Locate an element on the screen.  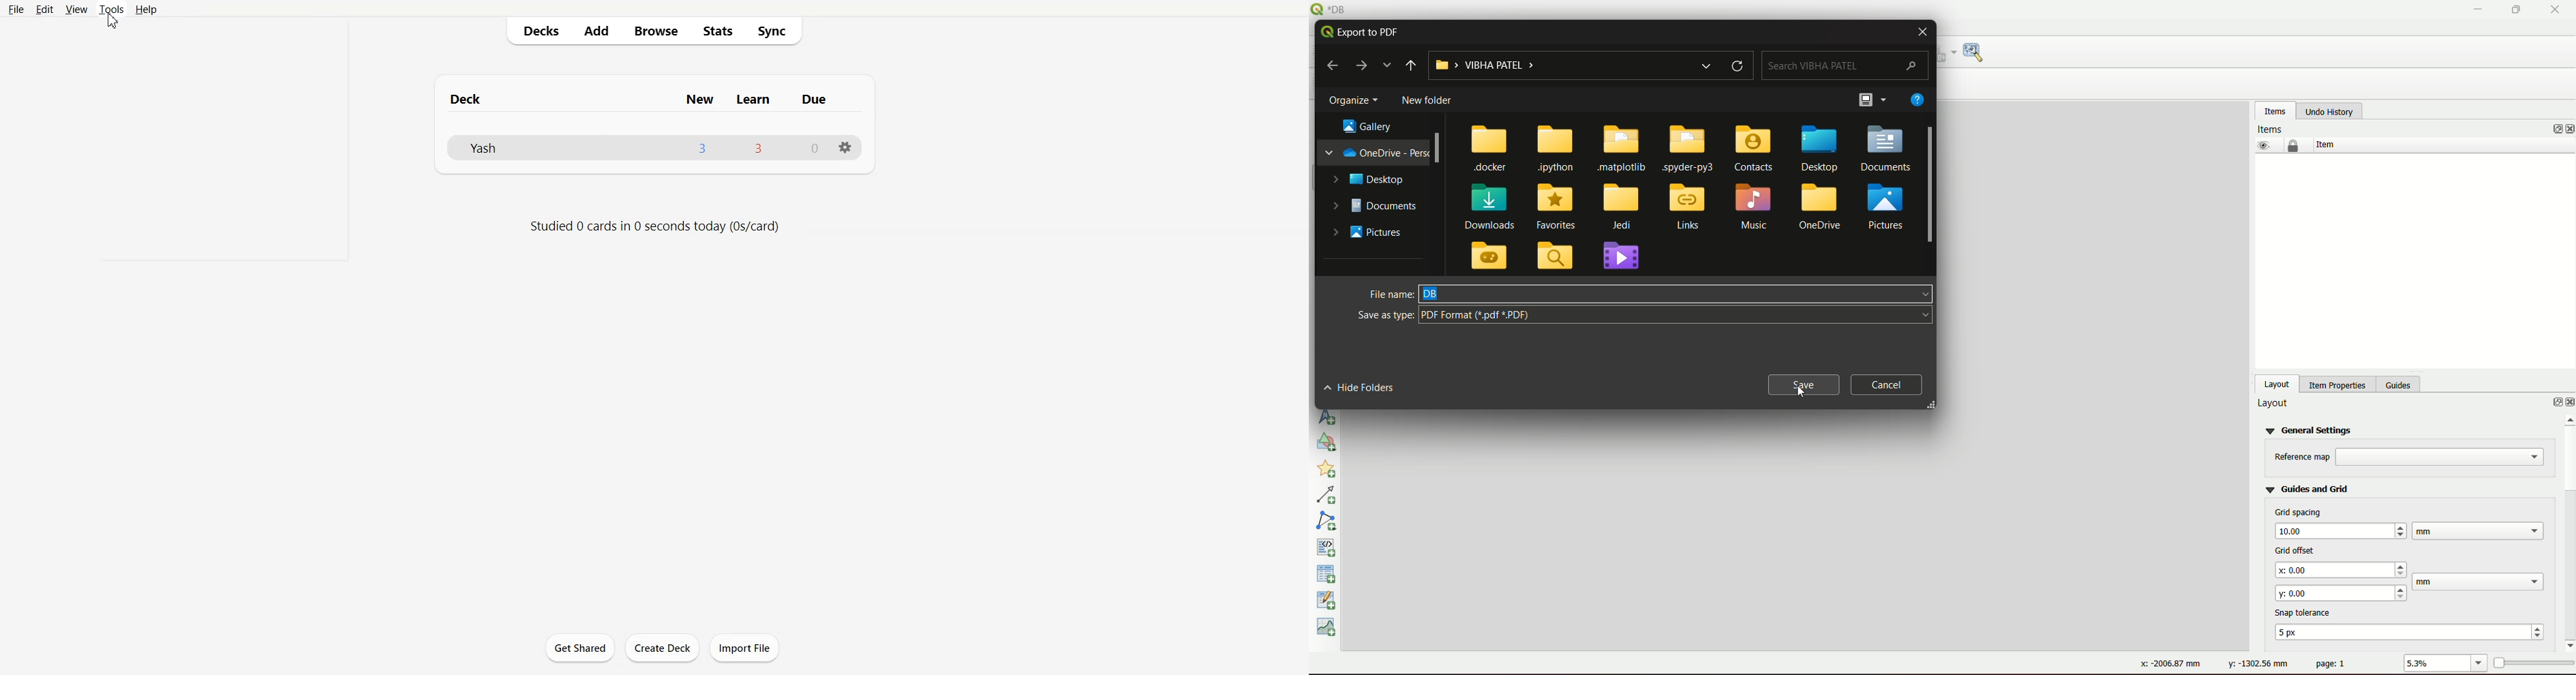
item properties is located at coordinates (2336, 383).